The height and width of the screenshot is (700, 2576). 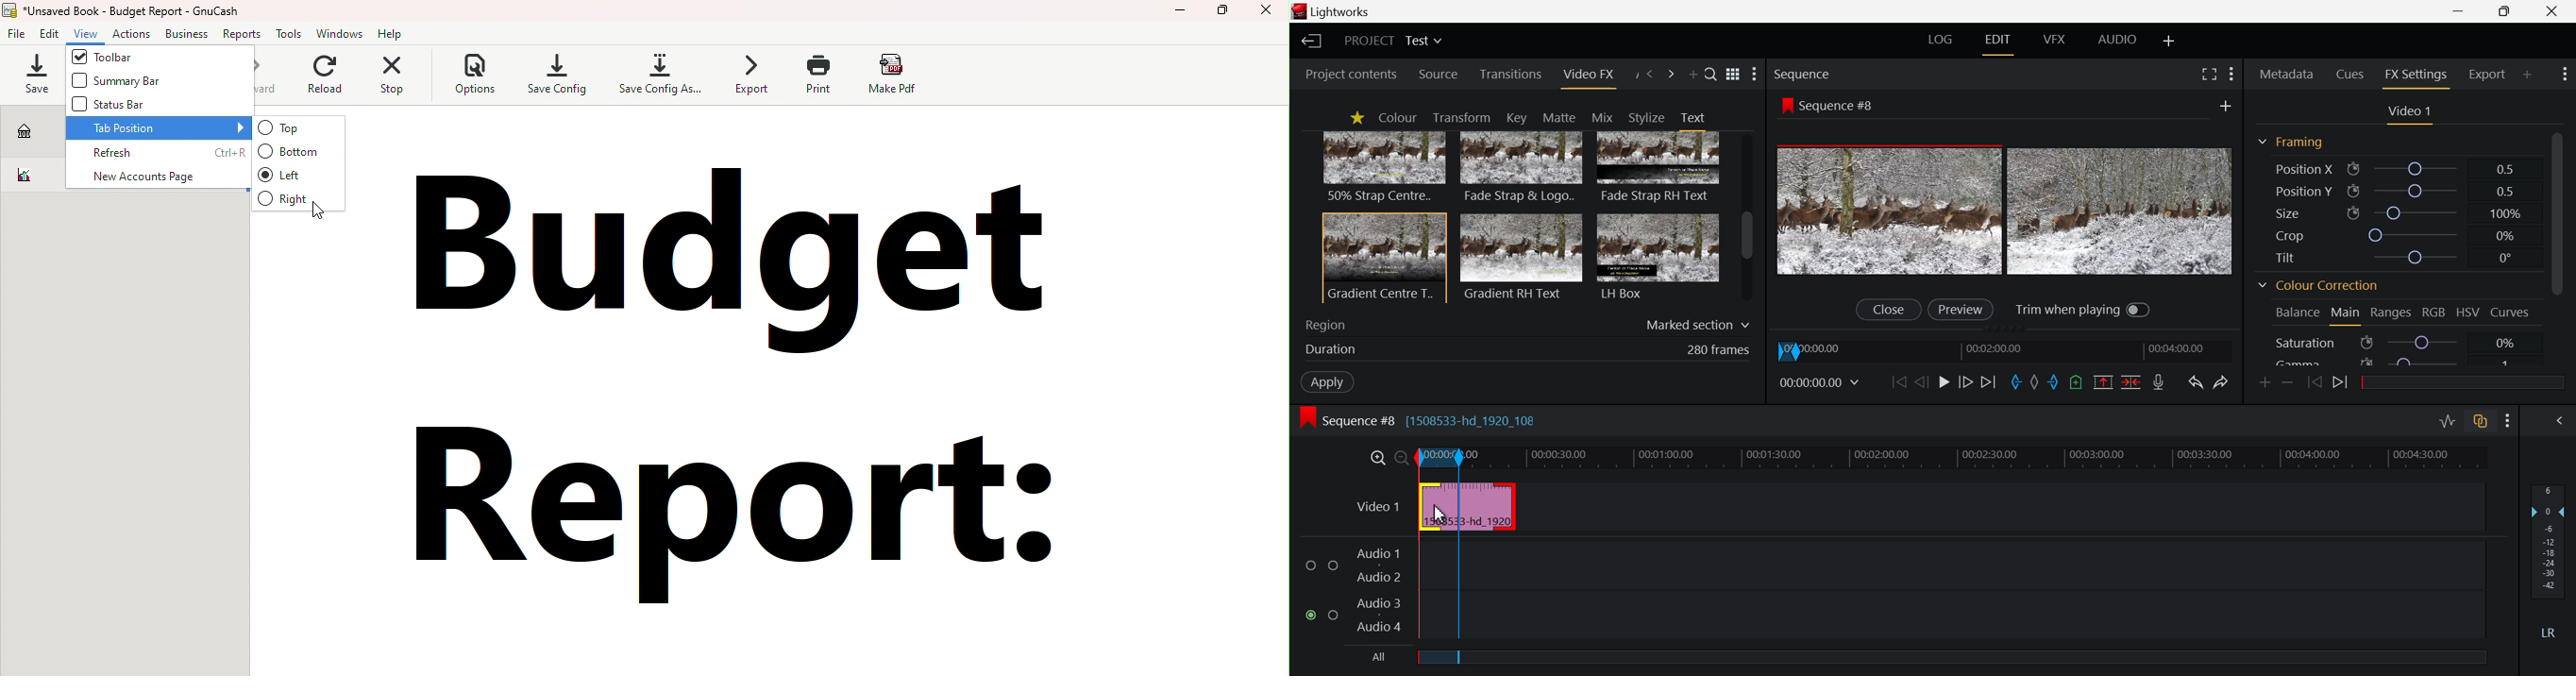 I want to click on HSV, so click(x=2471, y=313).